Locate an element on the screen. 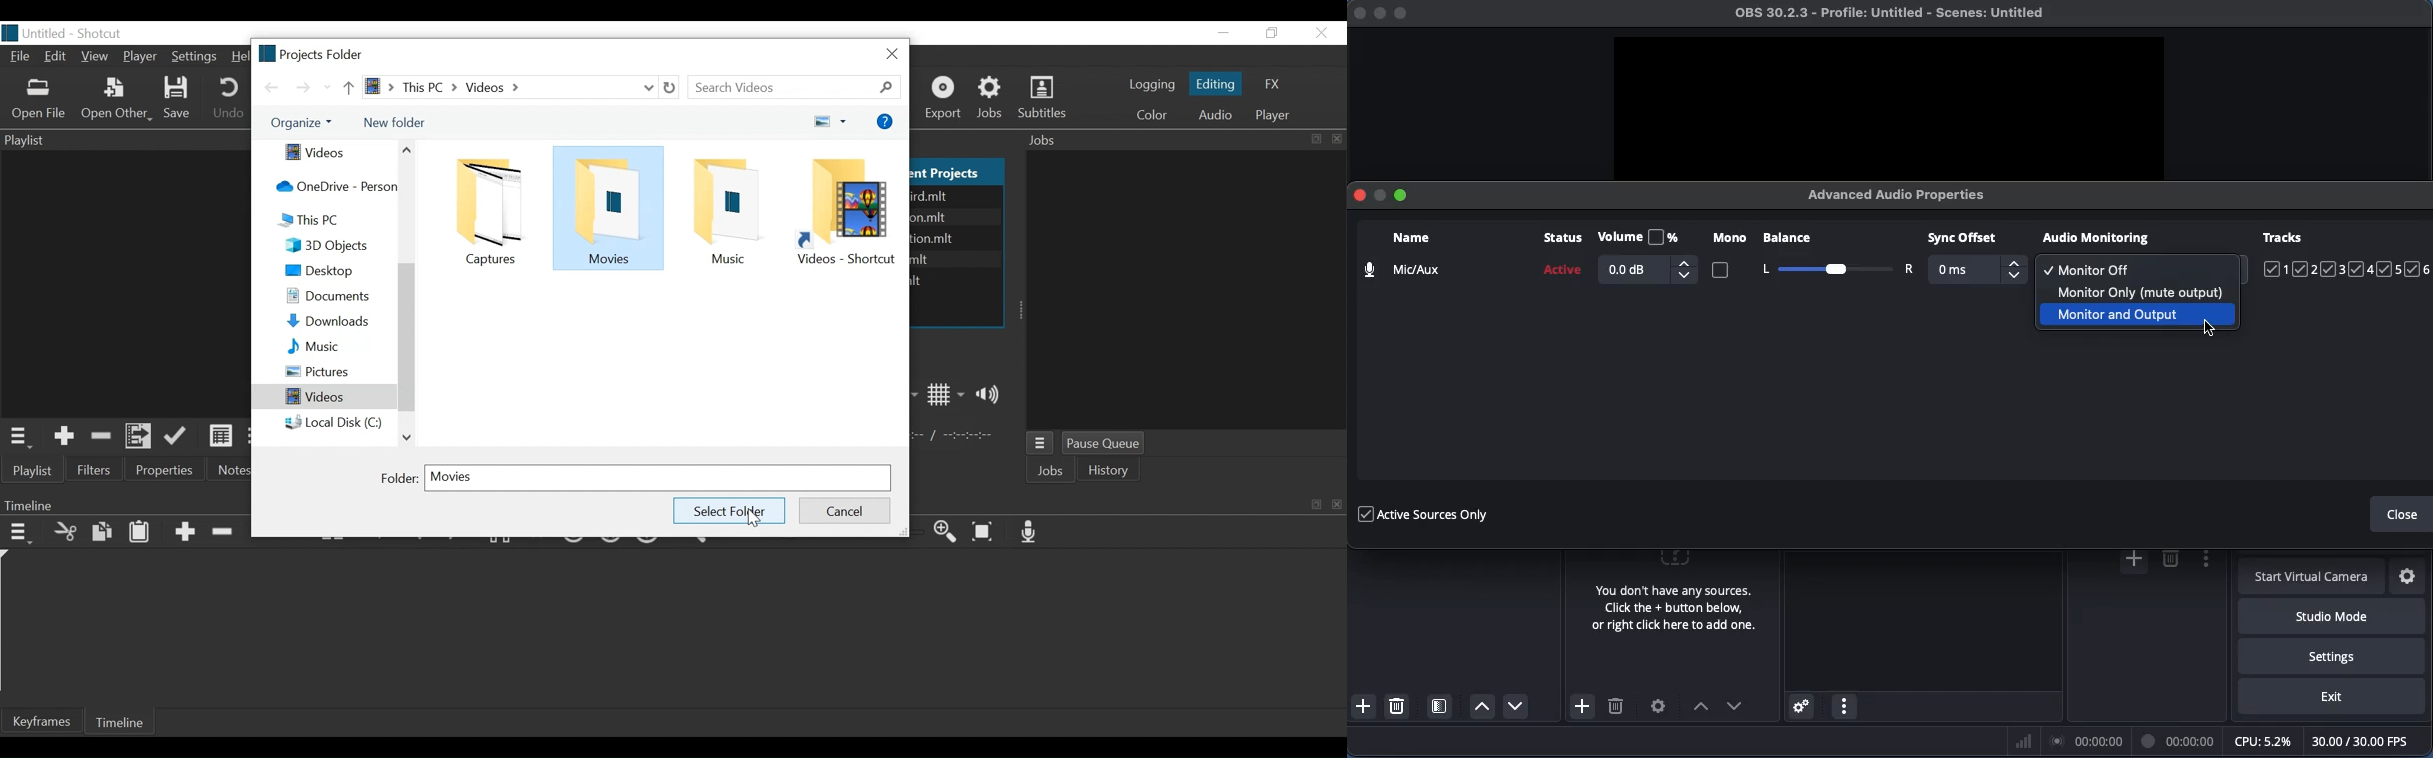 This screenshot has width=2436, height=784. Open scene filters is located at coordinates (1441, 708).